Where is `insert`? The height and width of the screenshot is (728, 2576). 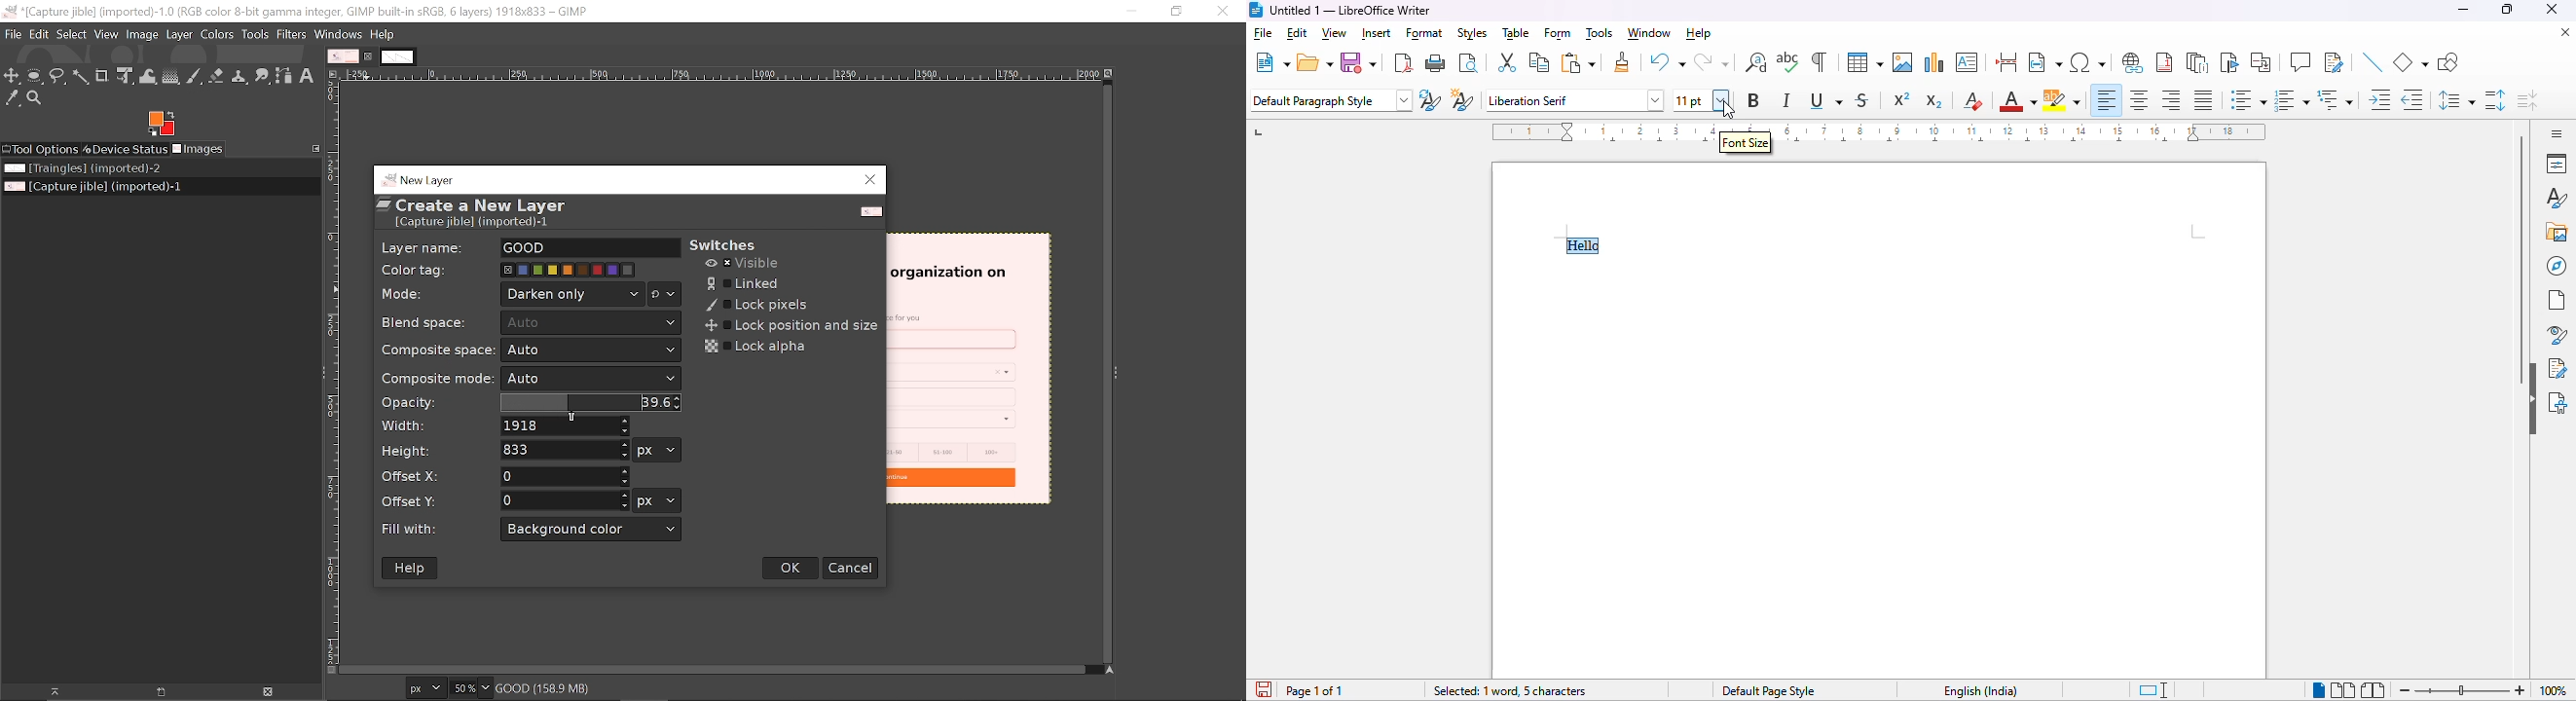 insert is located at coordinates (1376, 34).